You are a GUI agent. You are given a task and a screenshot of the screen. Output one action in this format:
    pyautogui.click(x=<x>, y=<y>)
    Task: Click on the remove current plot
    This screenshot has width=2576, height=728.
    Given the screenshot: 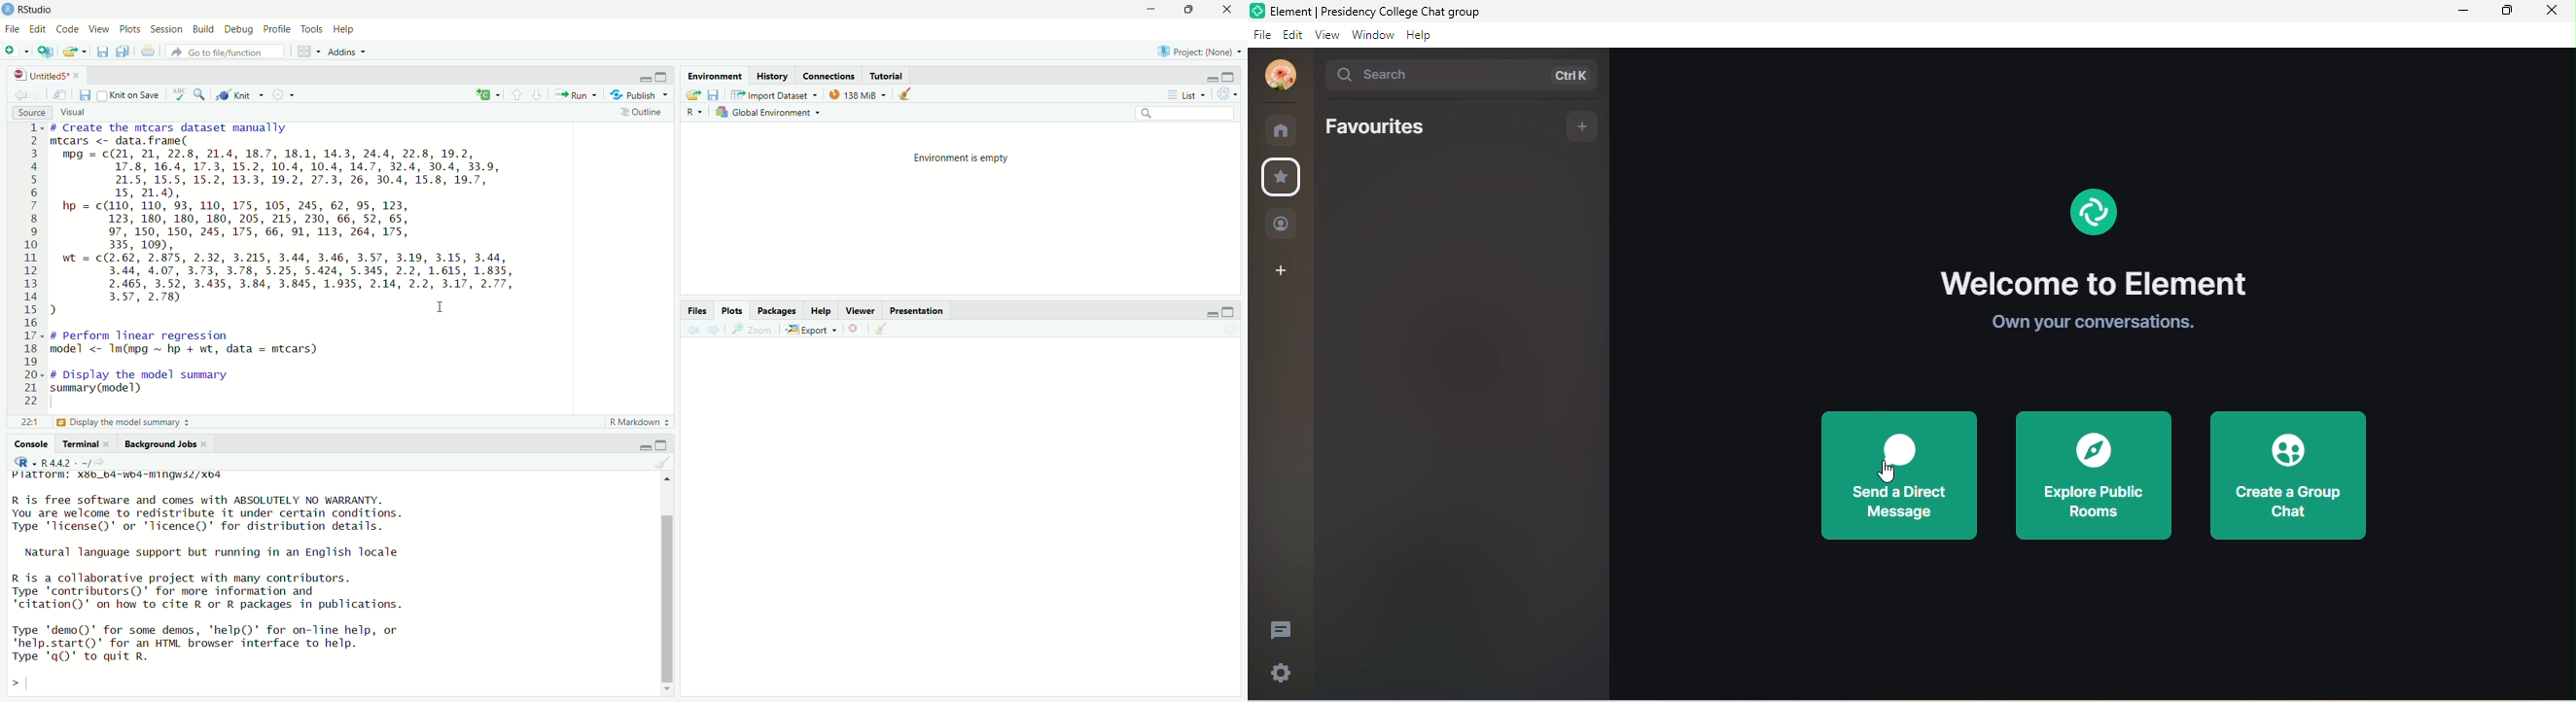 What is the action you would take?
    pyautogui.click(x=856, y=328)
    